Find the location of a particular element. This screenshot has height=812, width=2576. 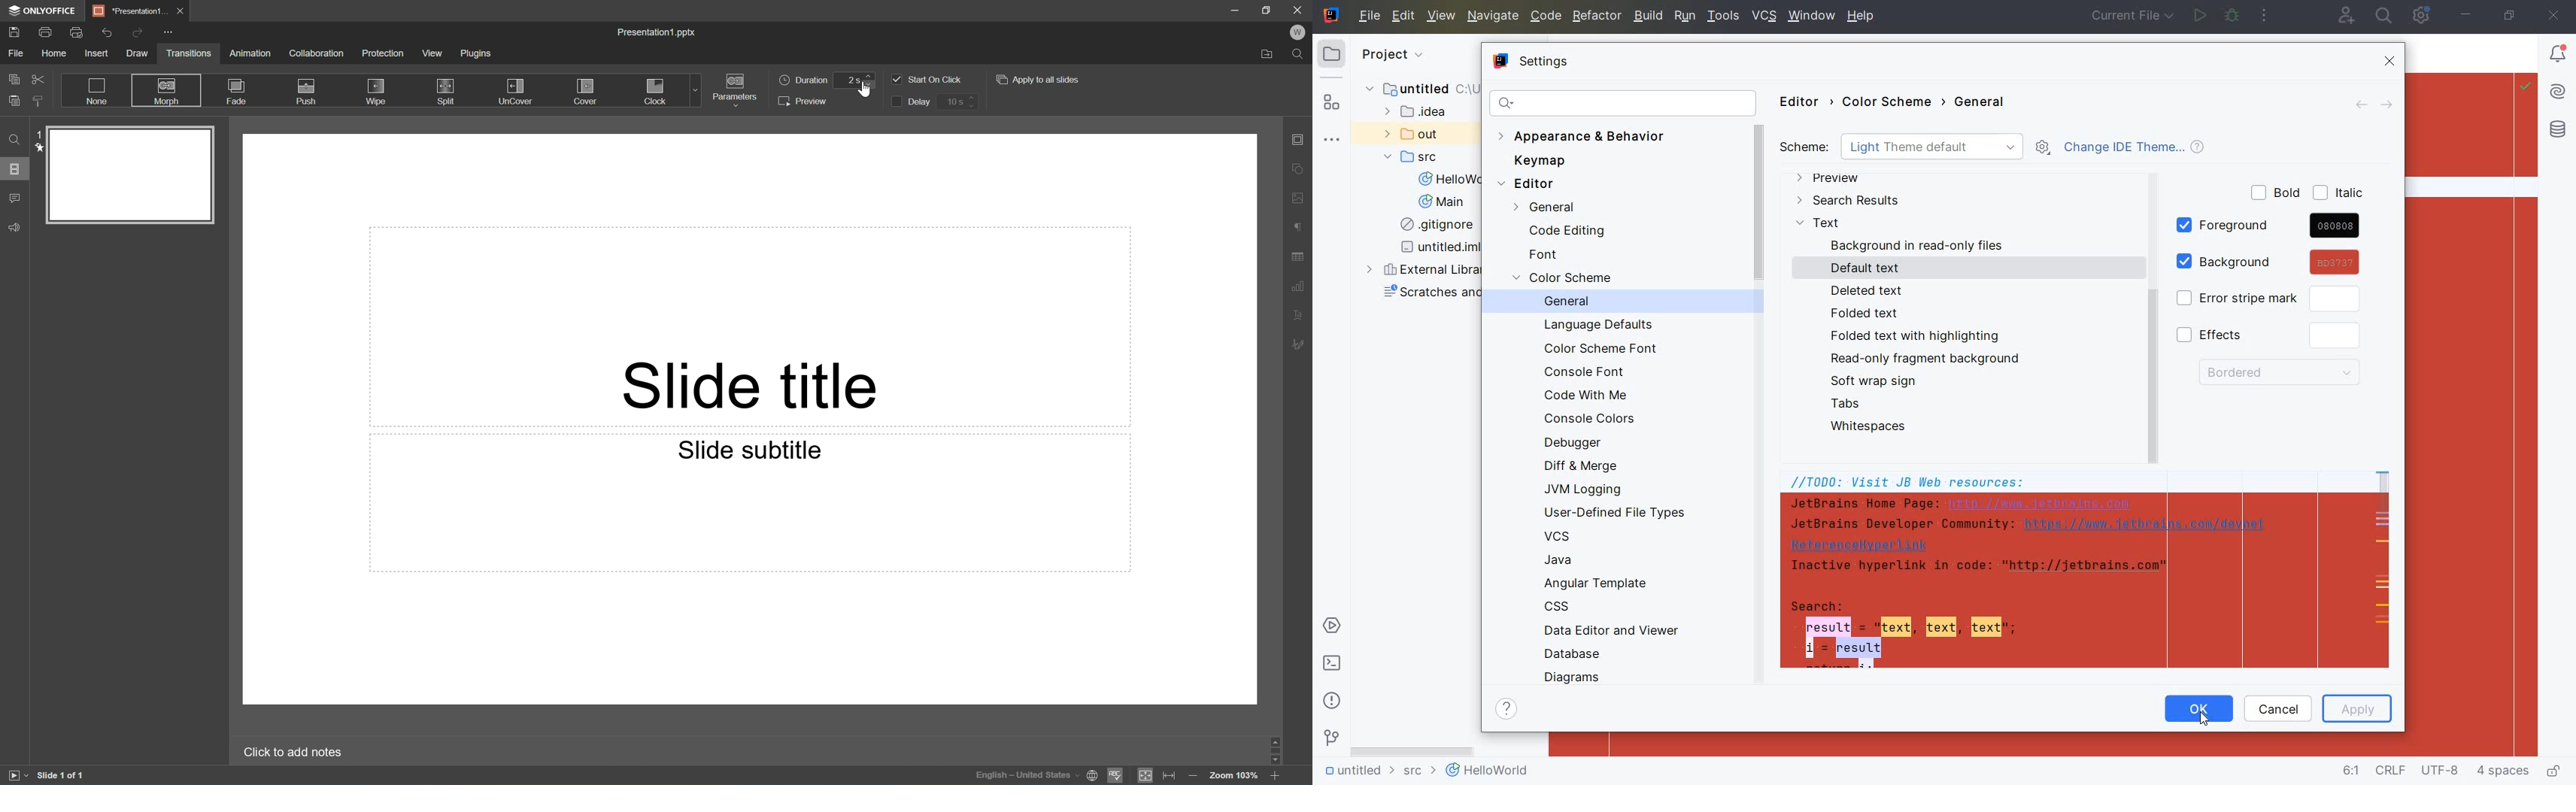

Home is located at coordinates (56, 54).